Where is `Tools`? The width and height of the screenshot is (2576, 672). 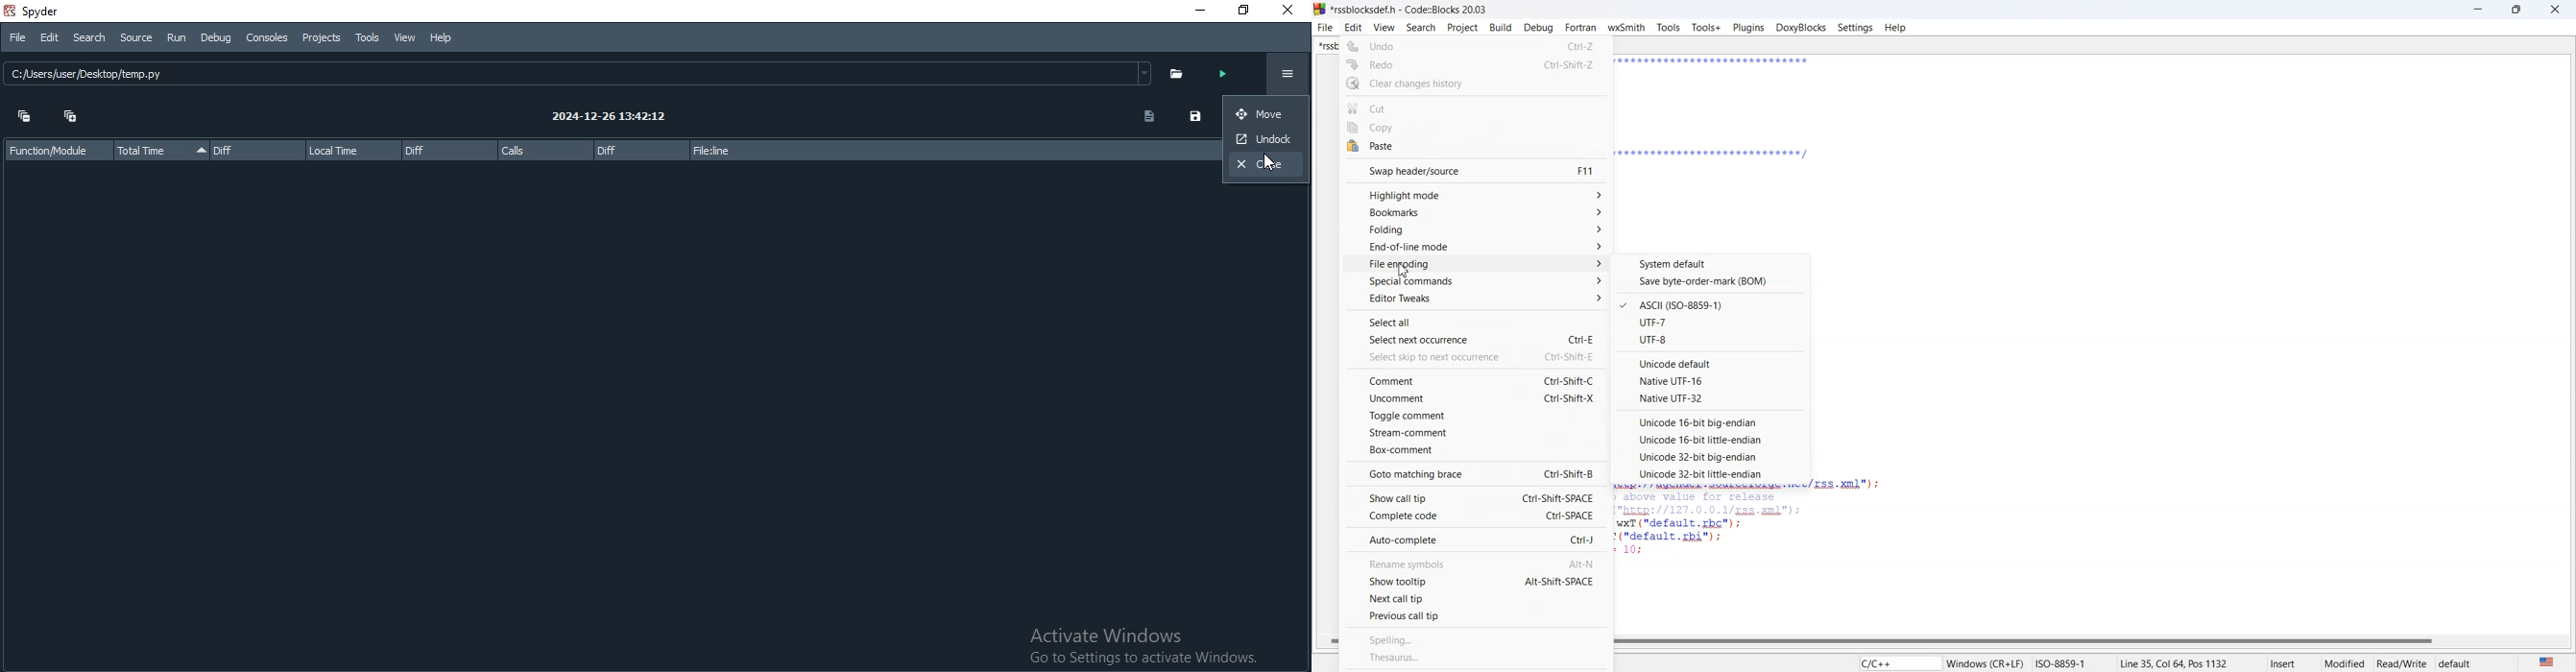
Tools is located at coordinates (369, 36).